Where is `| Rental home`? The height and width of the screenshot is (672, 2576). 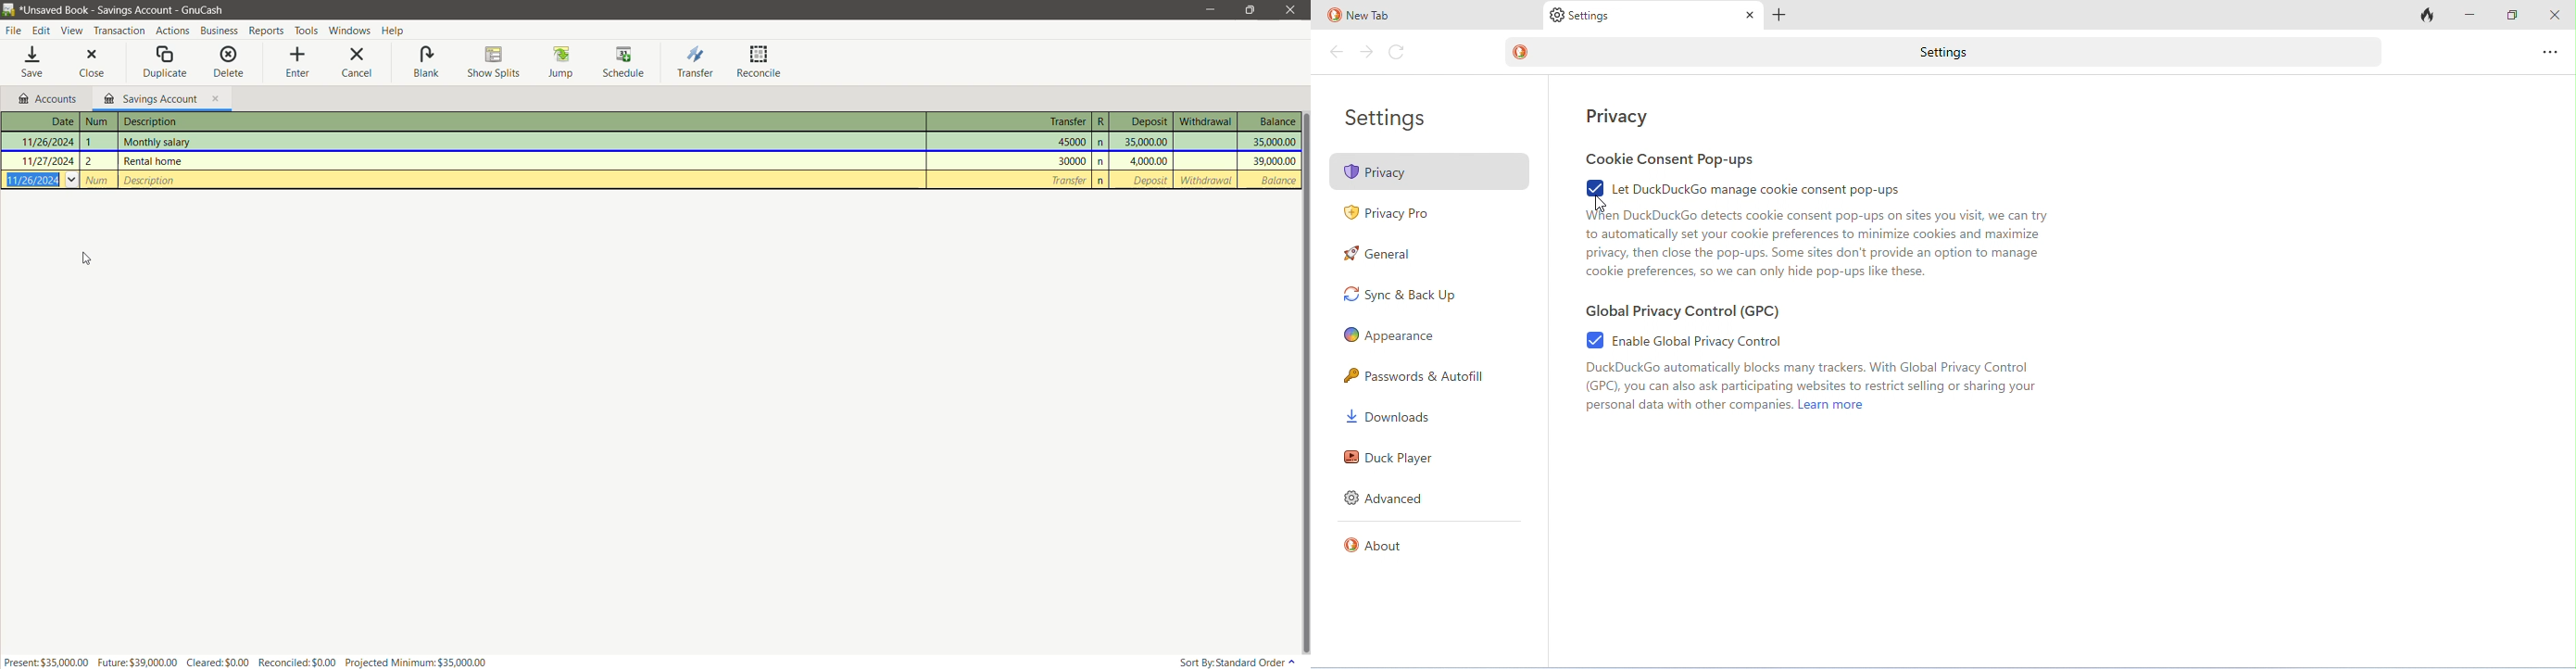 | Rental home is located at coordinates (518, 161).